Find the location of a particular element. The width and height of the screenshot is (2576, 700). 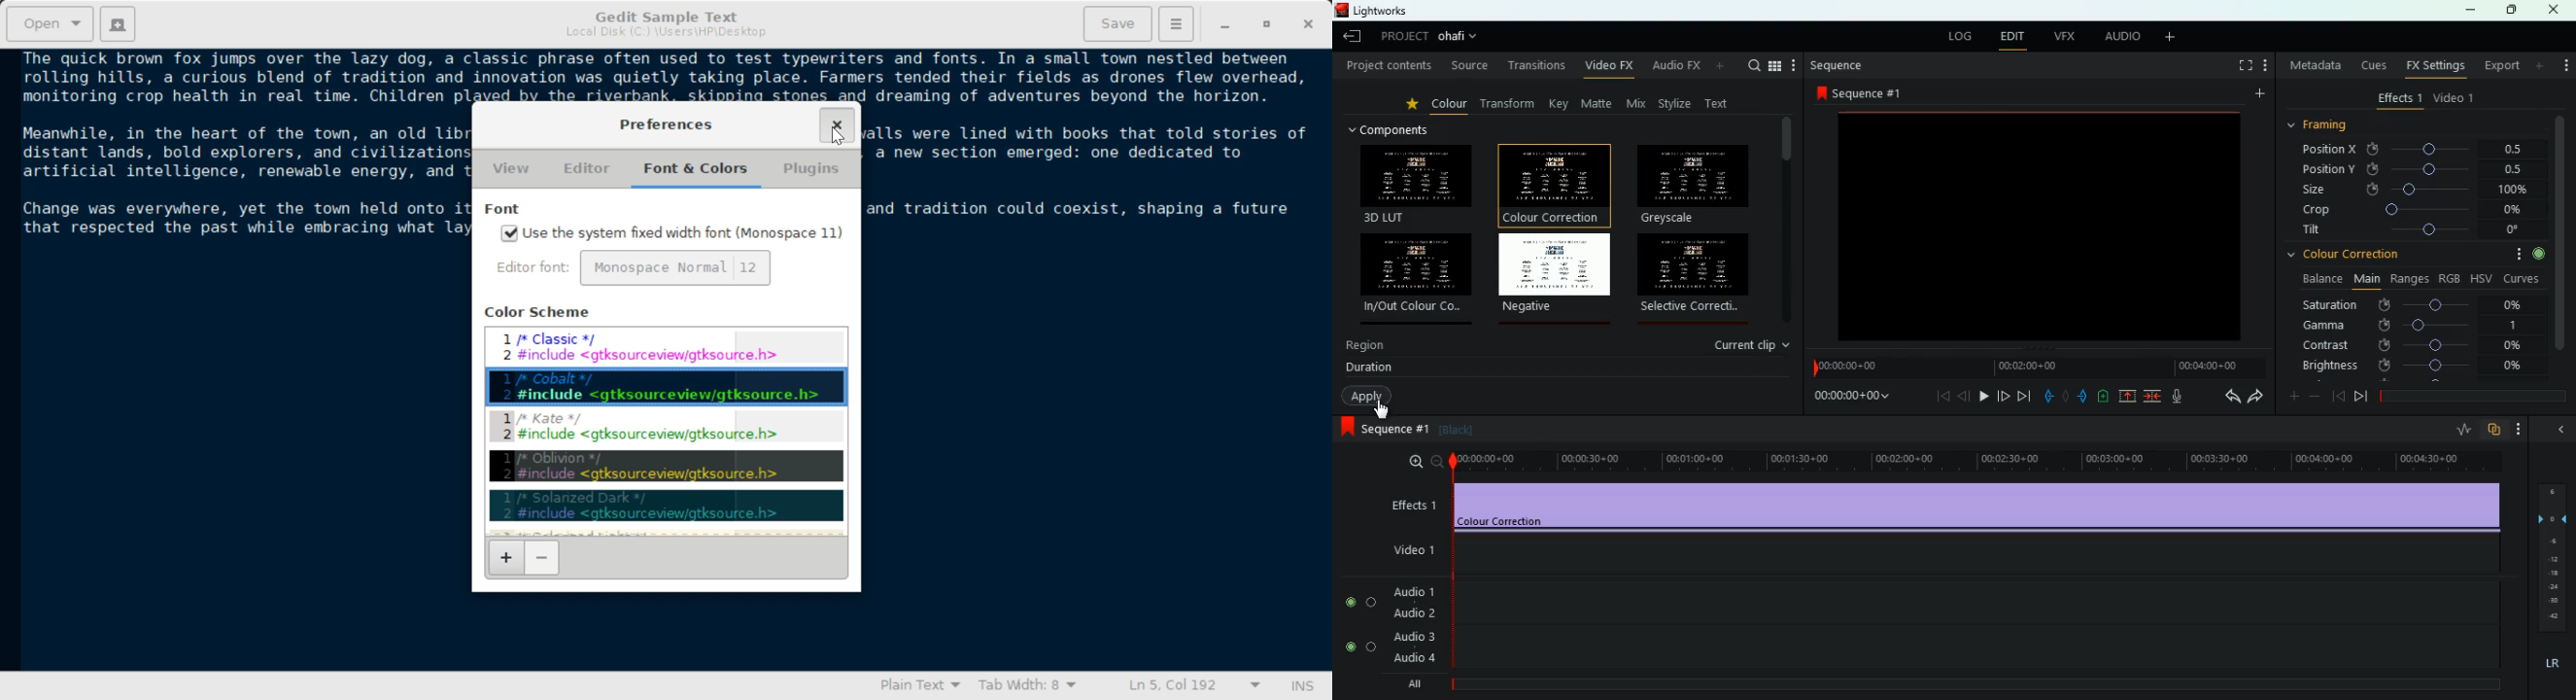

3d lut is located at coordinates (1418, 184).